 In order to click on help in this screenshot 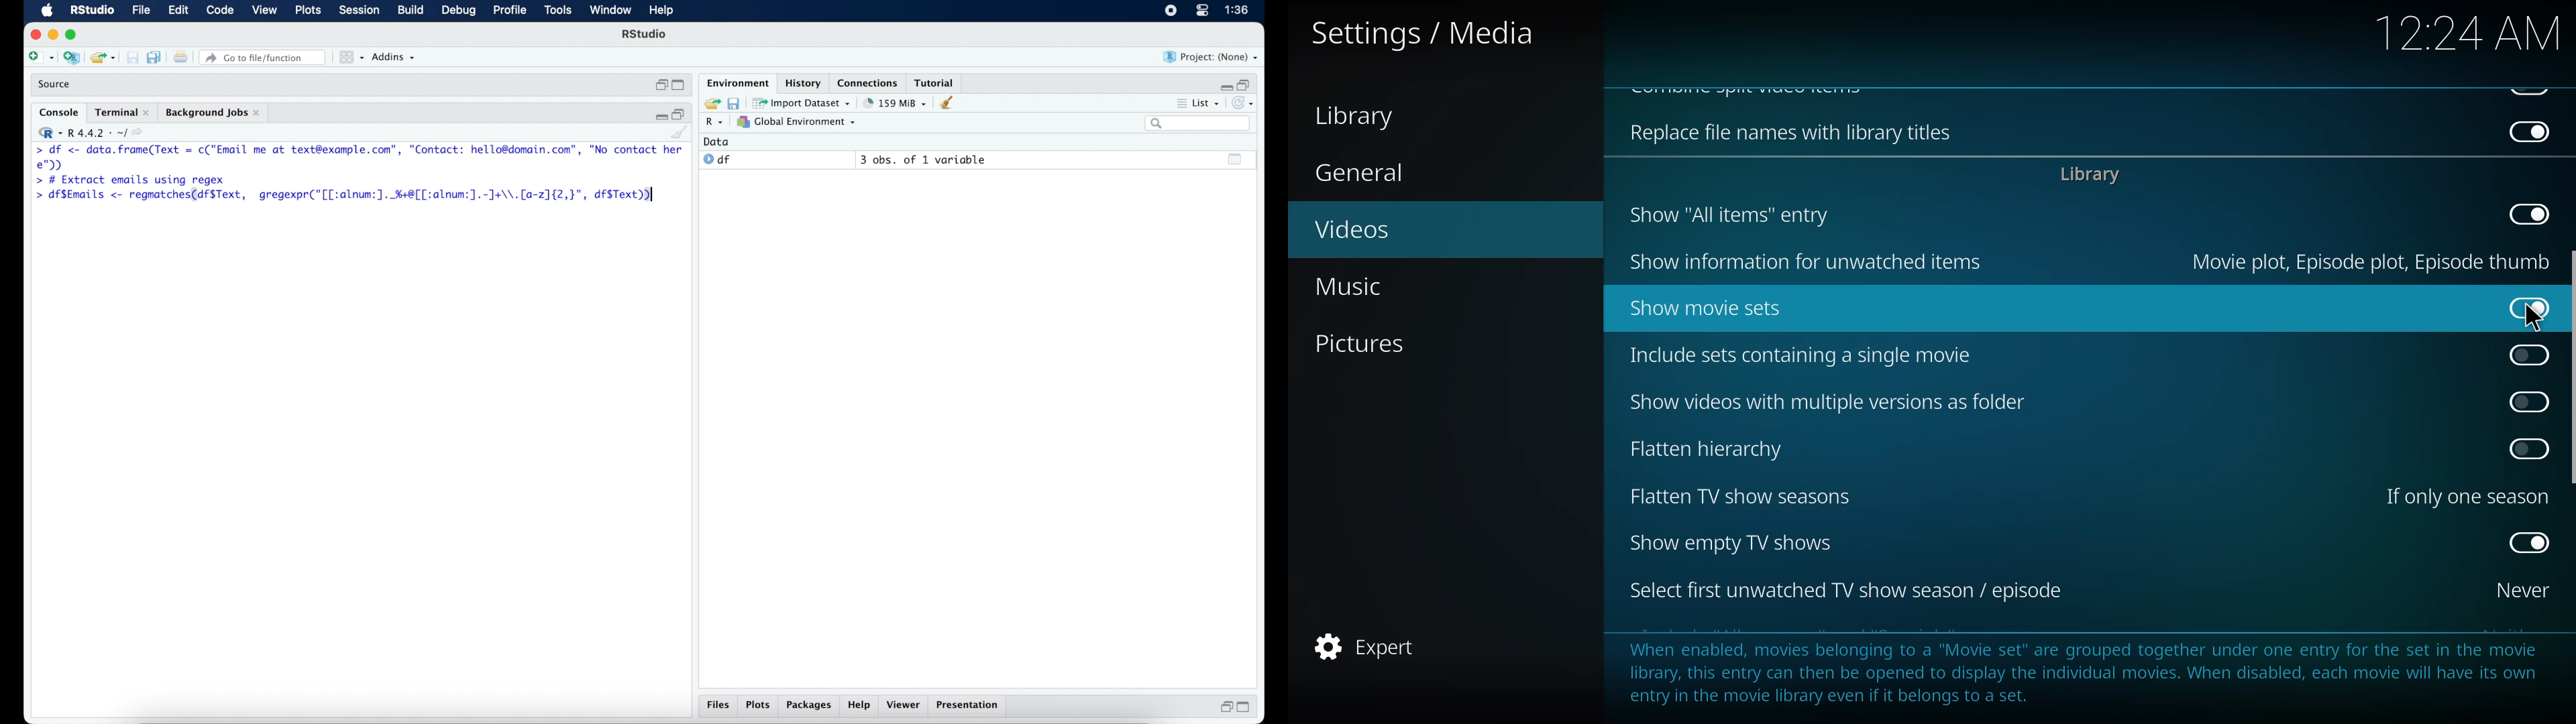, I will do `click(661, 11)`.